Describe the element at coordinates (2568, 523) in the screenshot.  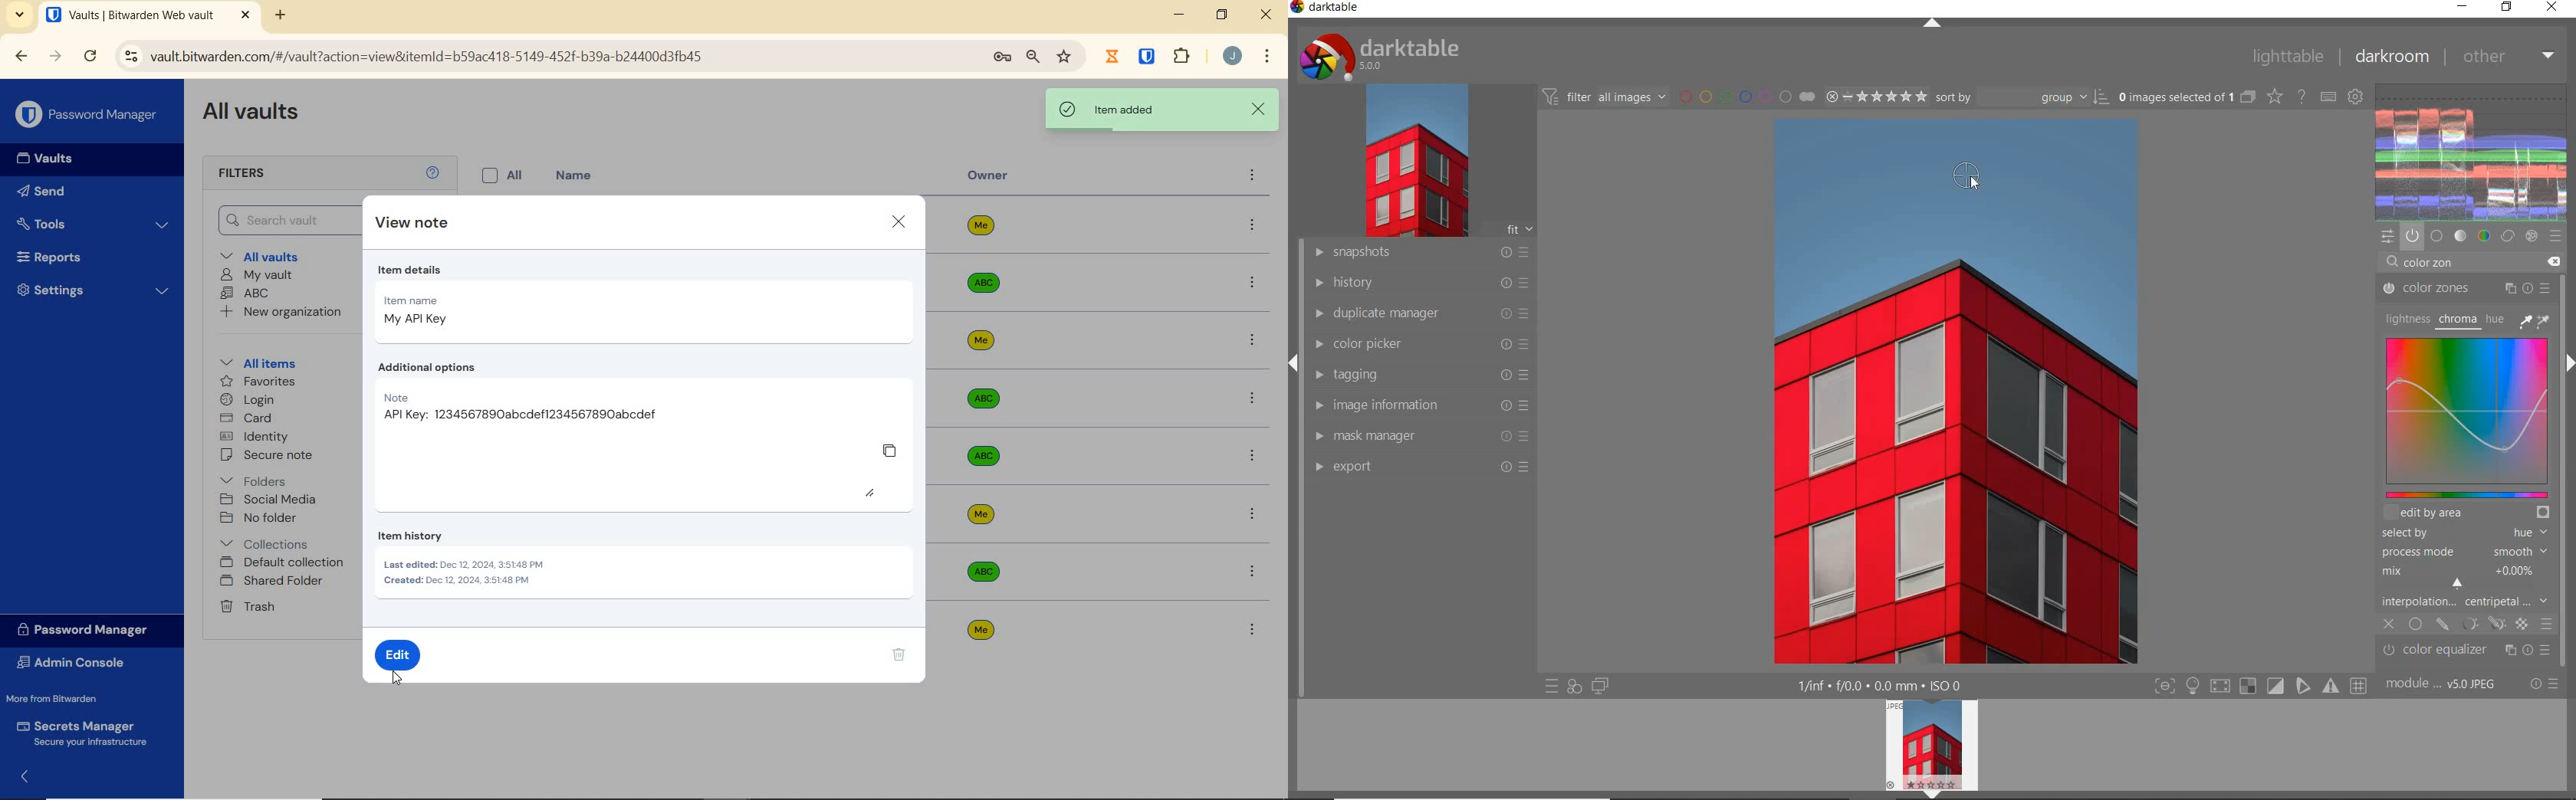
I see `` at that location.